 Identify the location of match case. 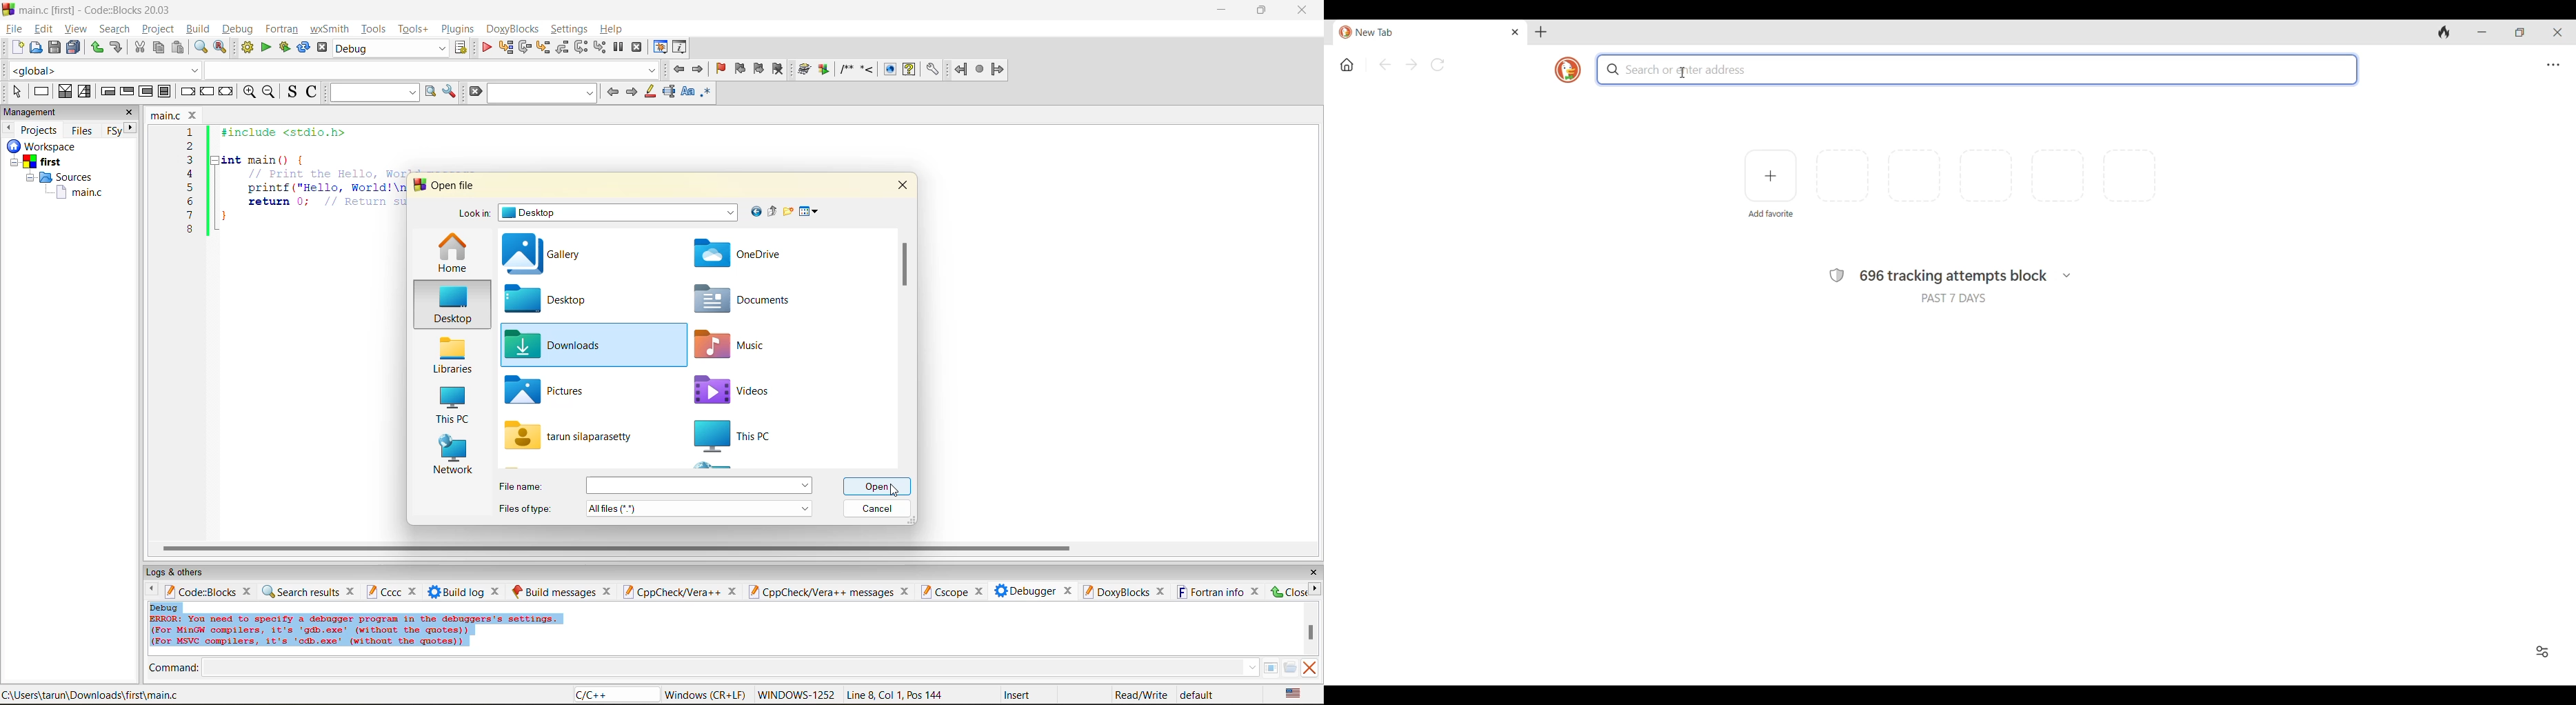
(687, 92).